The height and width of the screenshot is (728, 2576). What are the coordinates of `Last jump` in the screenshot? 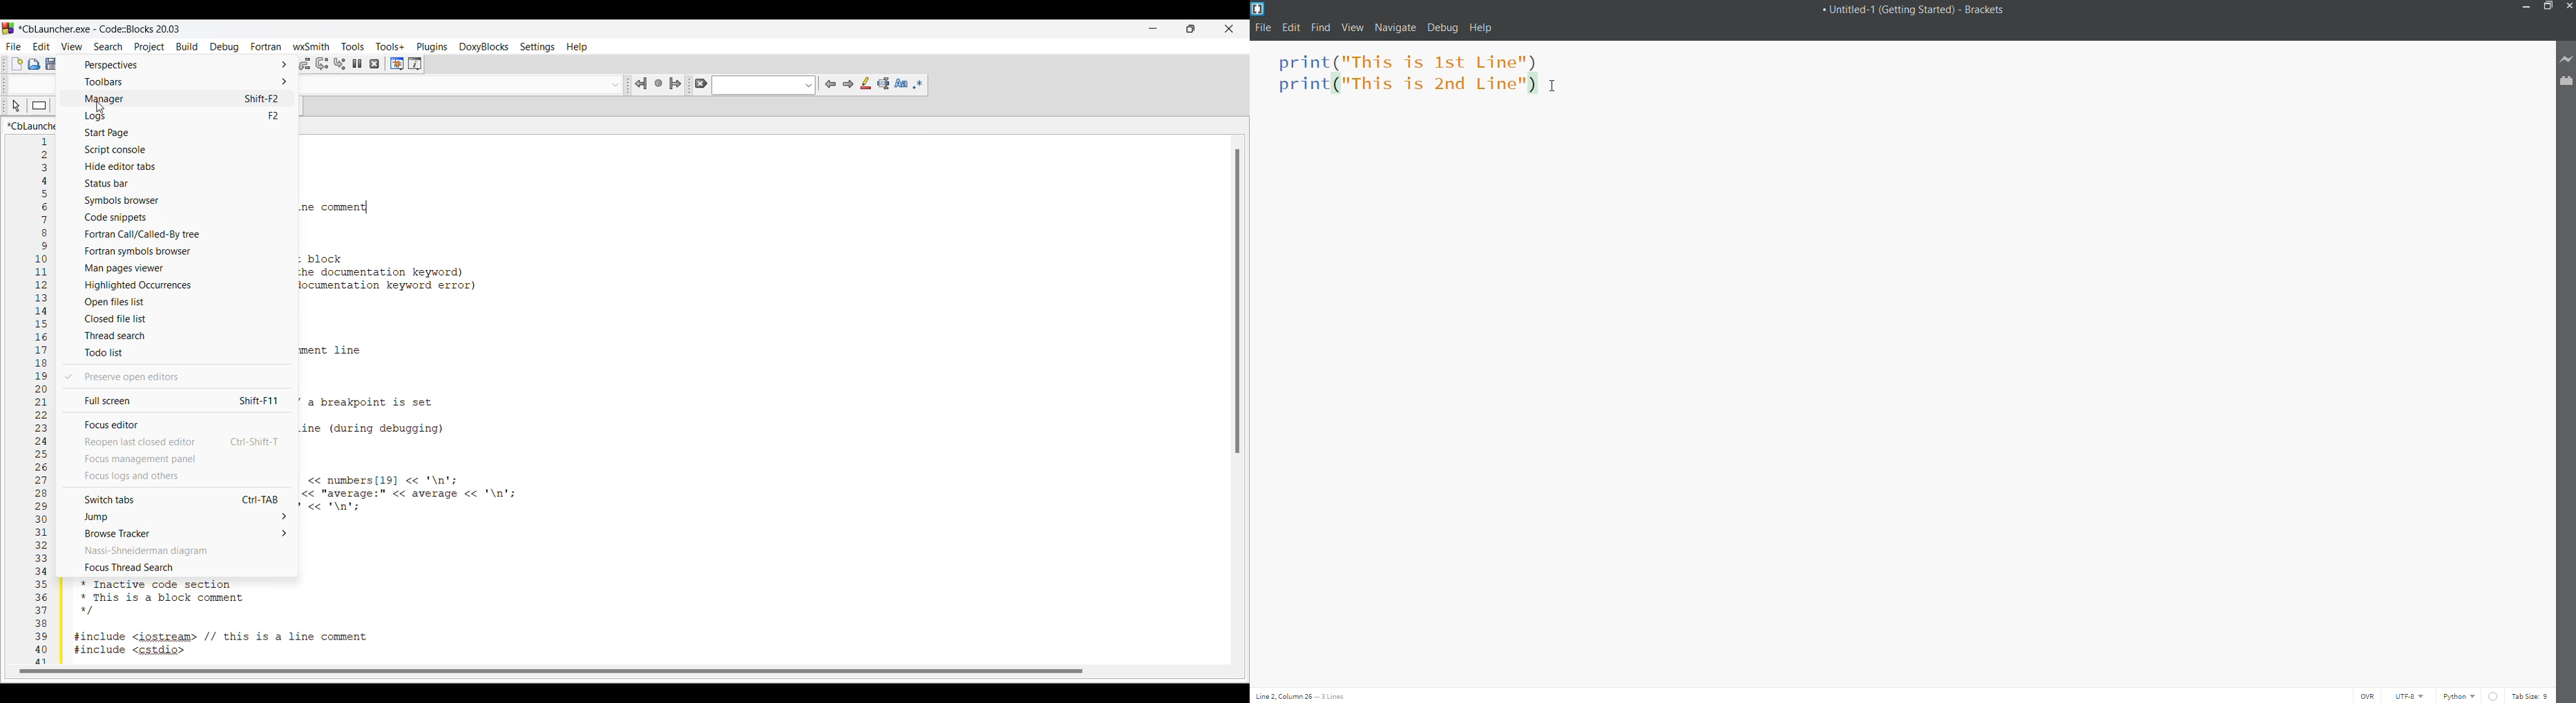 It's located at (659, 83).